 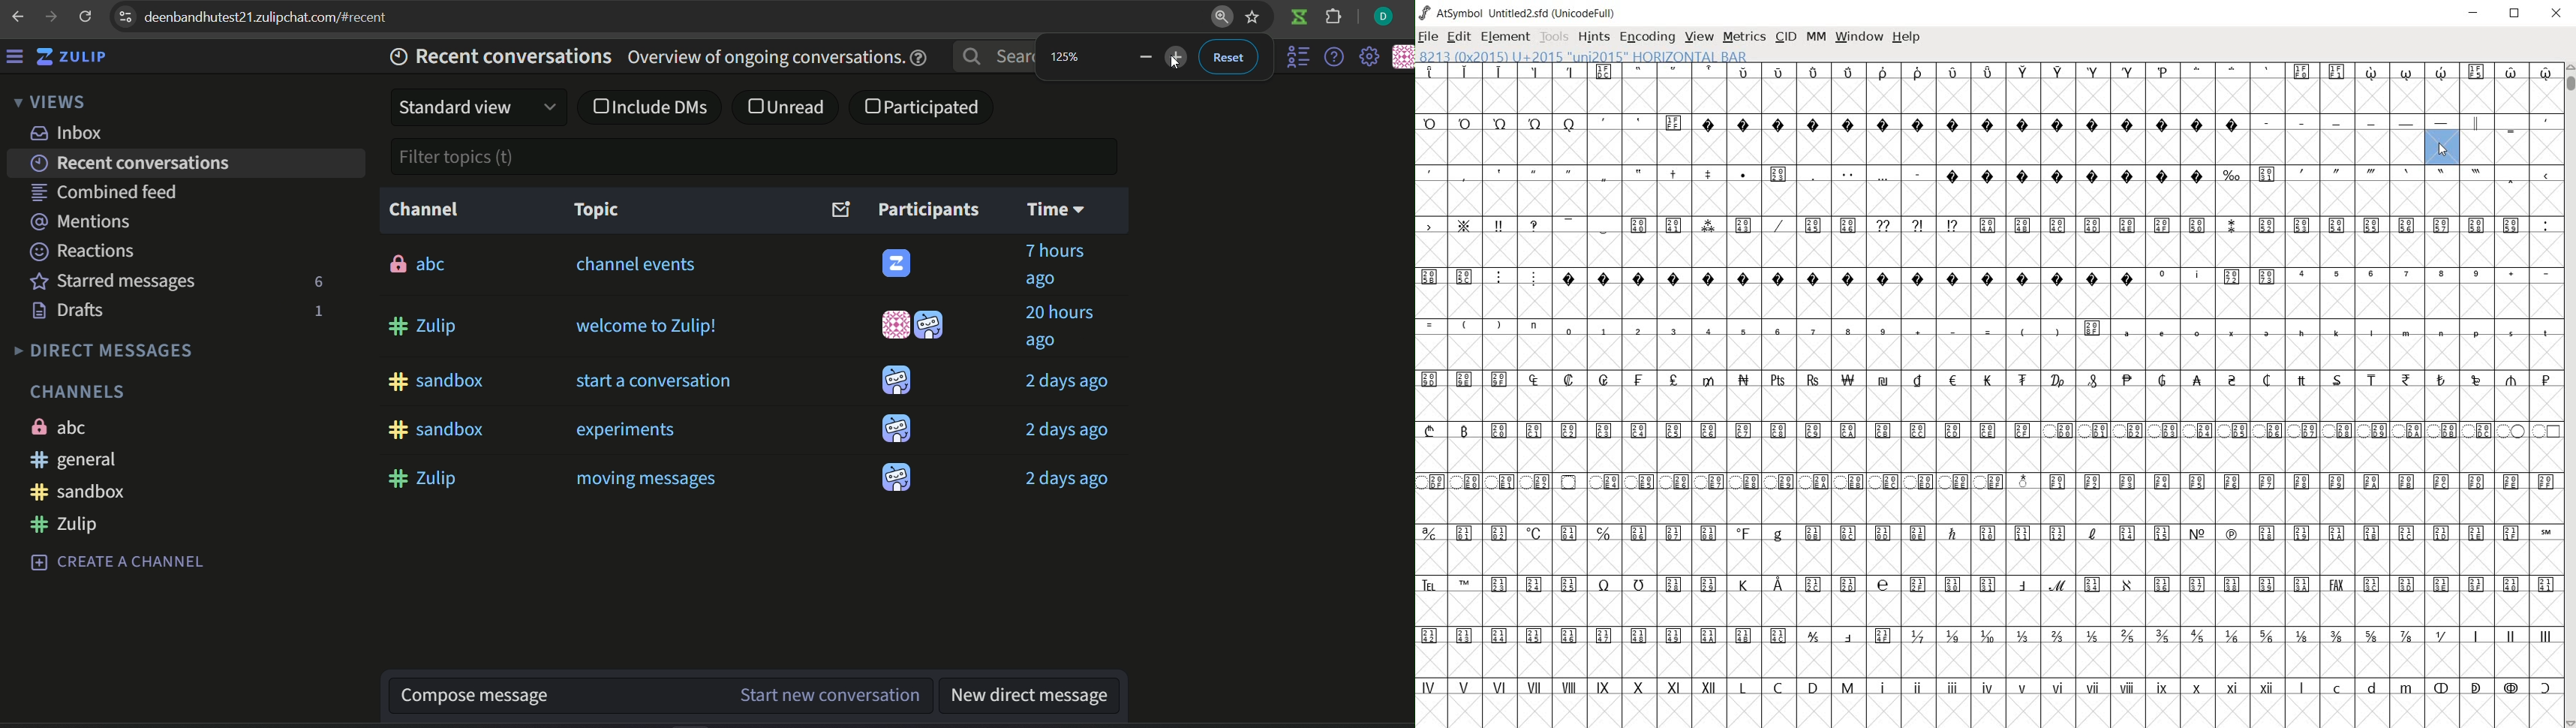 I want to click on filter topics, so click(x=455, y=156).